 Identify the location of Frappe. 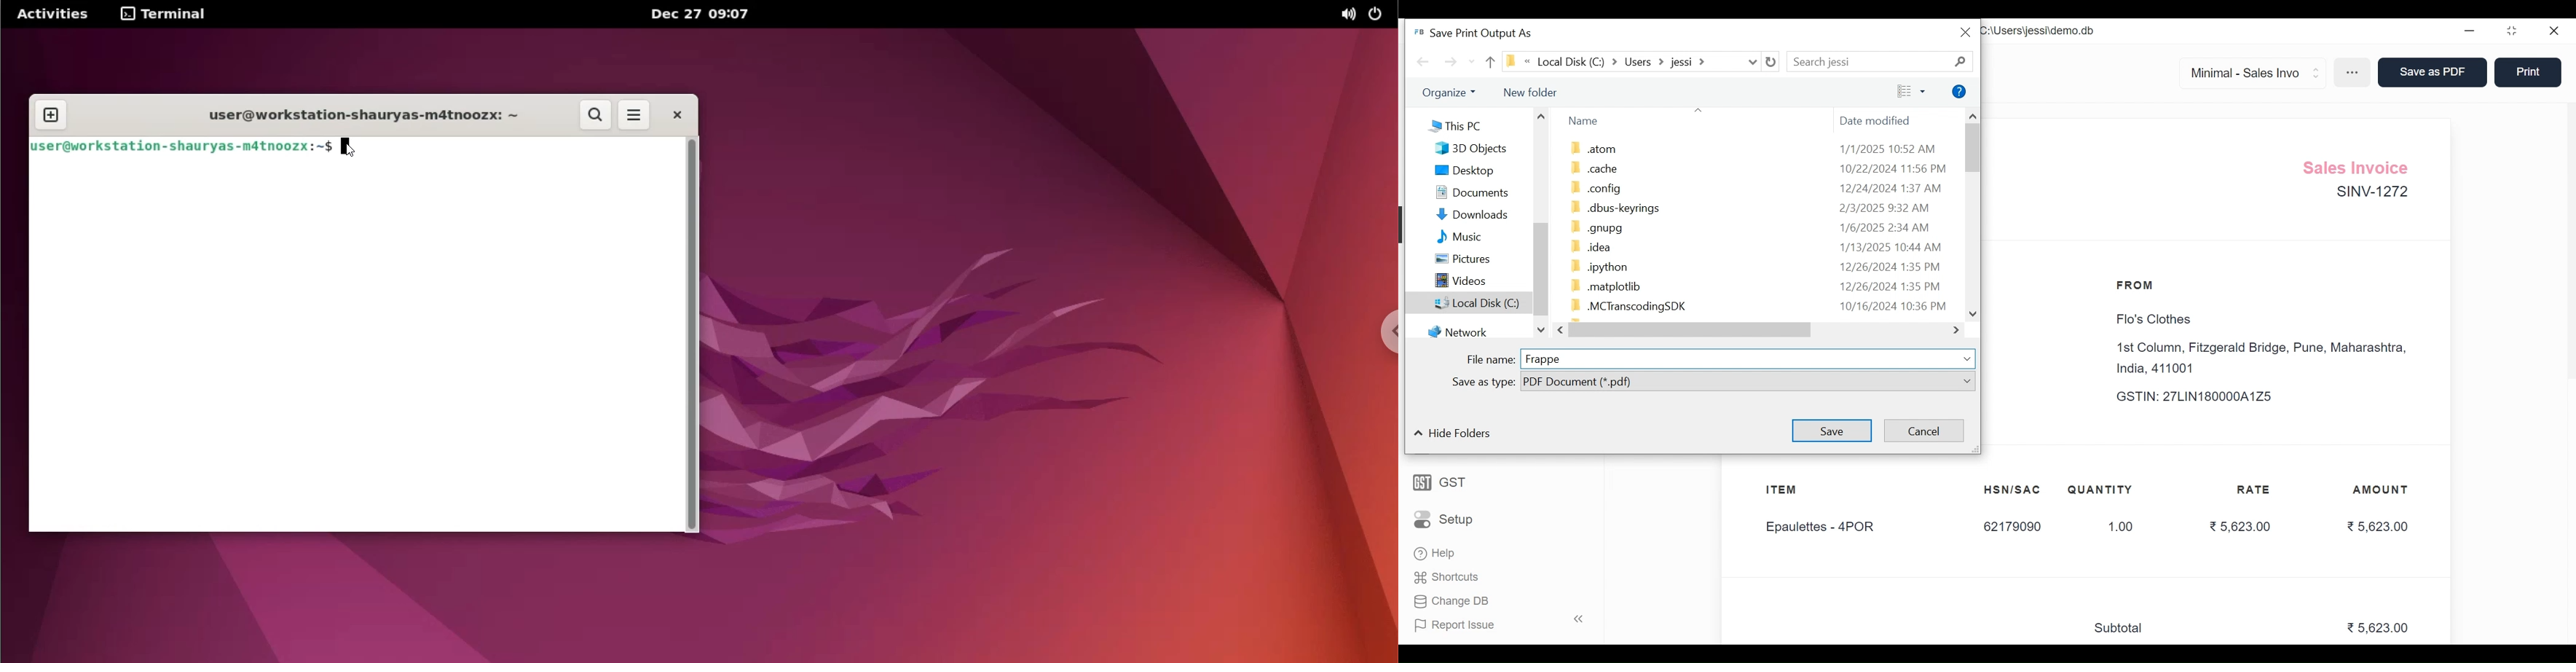
(1544, 359).